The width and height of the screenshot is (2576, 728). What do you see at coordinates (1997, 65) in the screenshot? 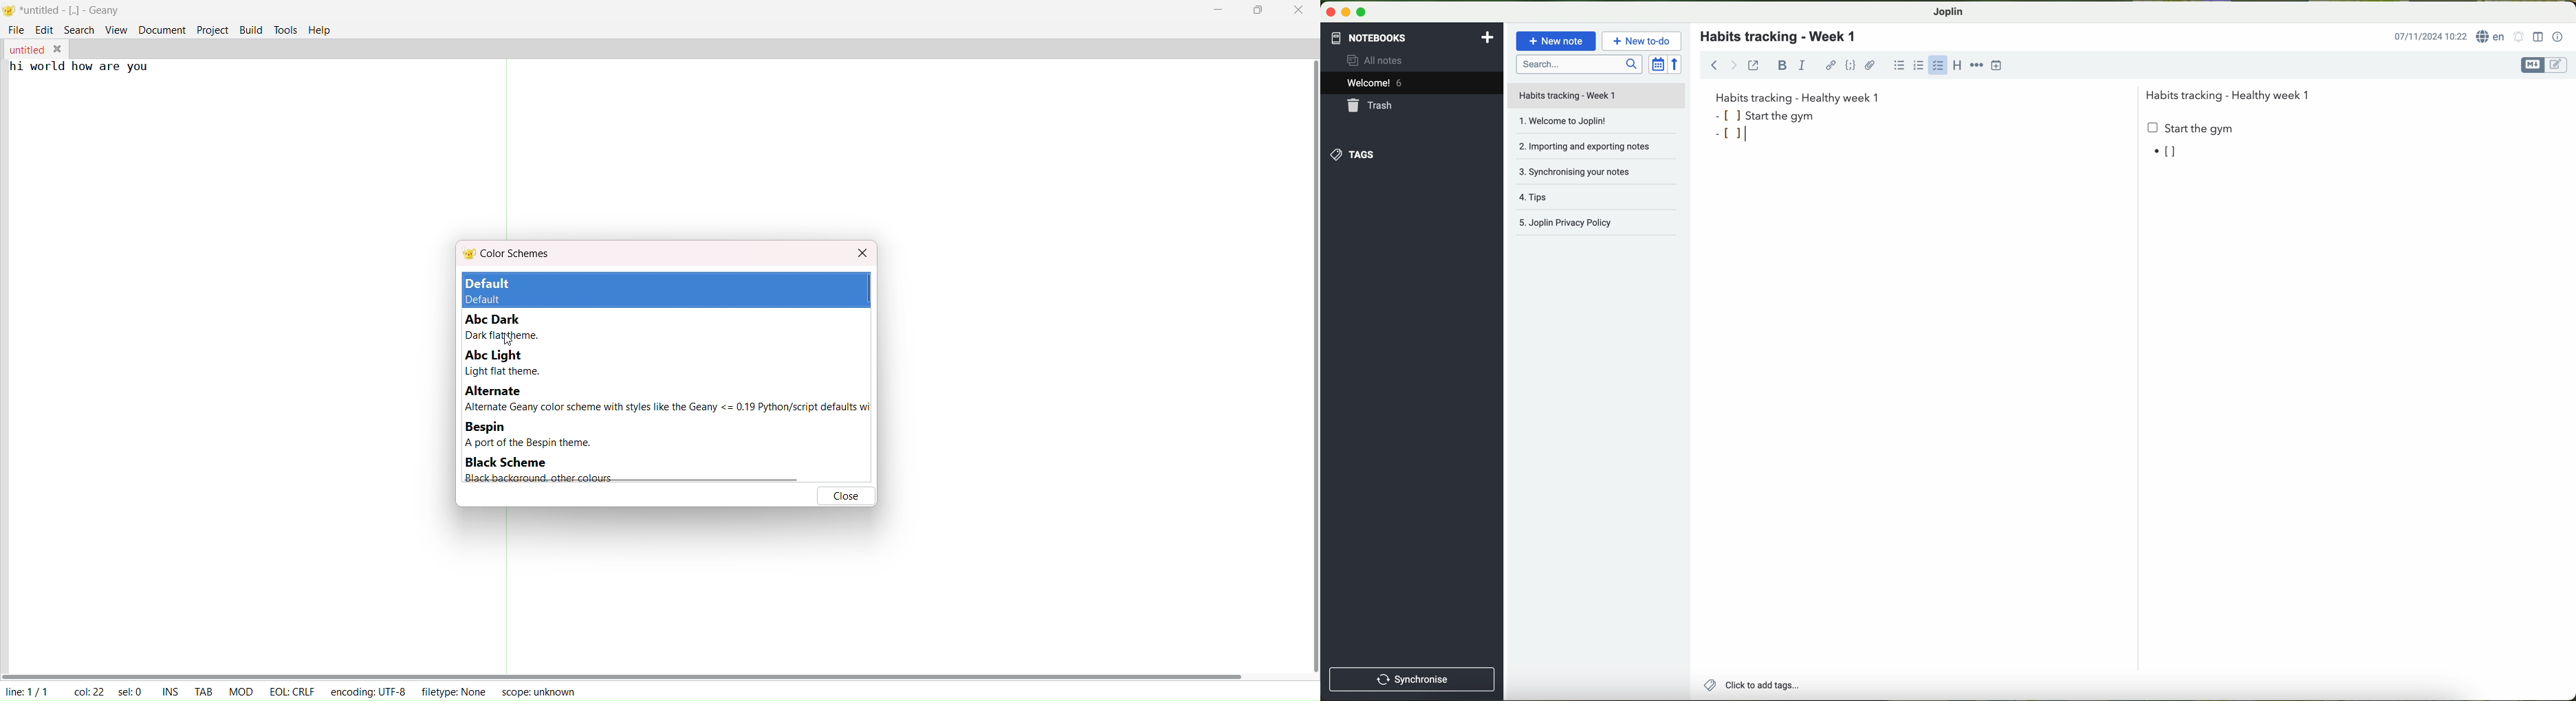
I see `insert time` at bounding box center [1997, 65].